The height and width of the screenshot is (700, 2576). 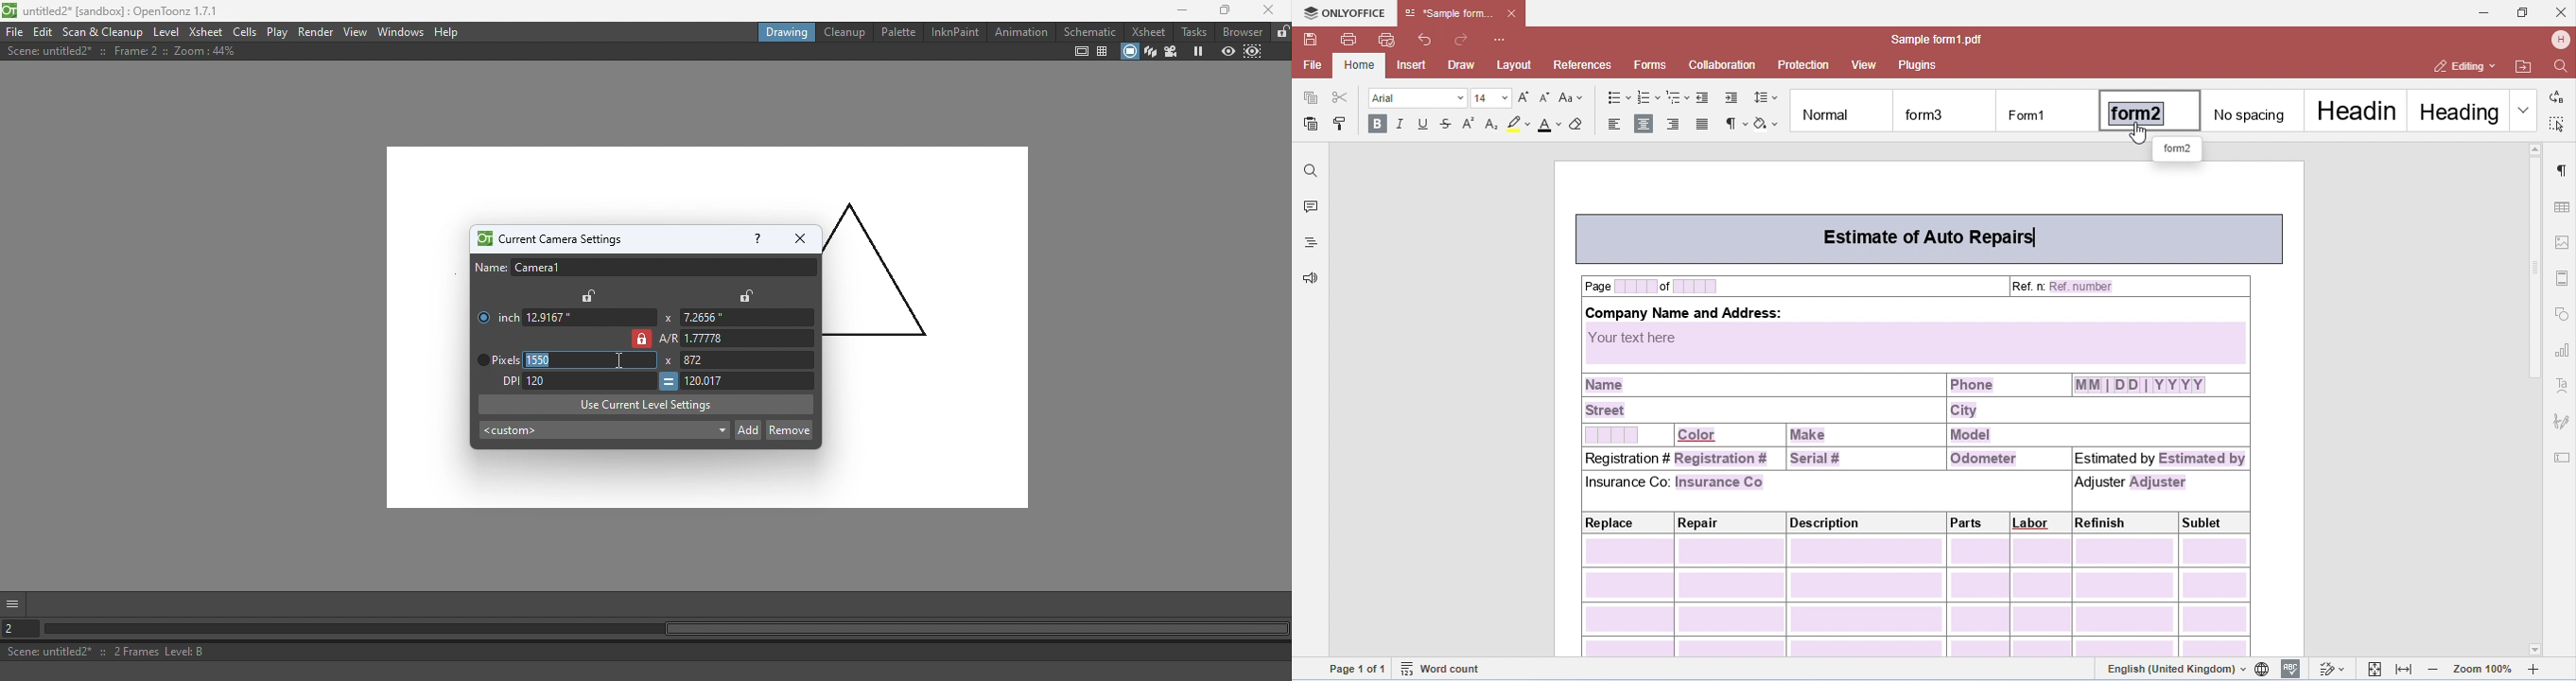 I want to click on Cells, so click(x=244, y=31).